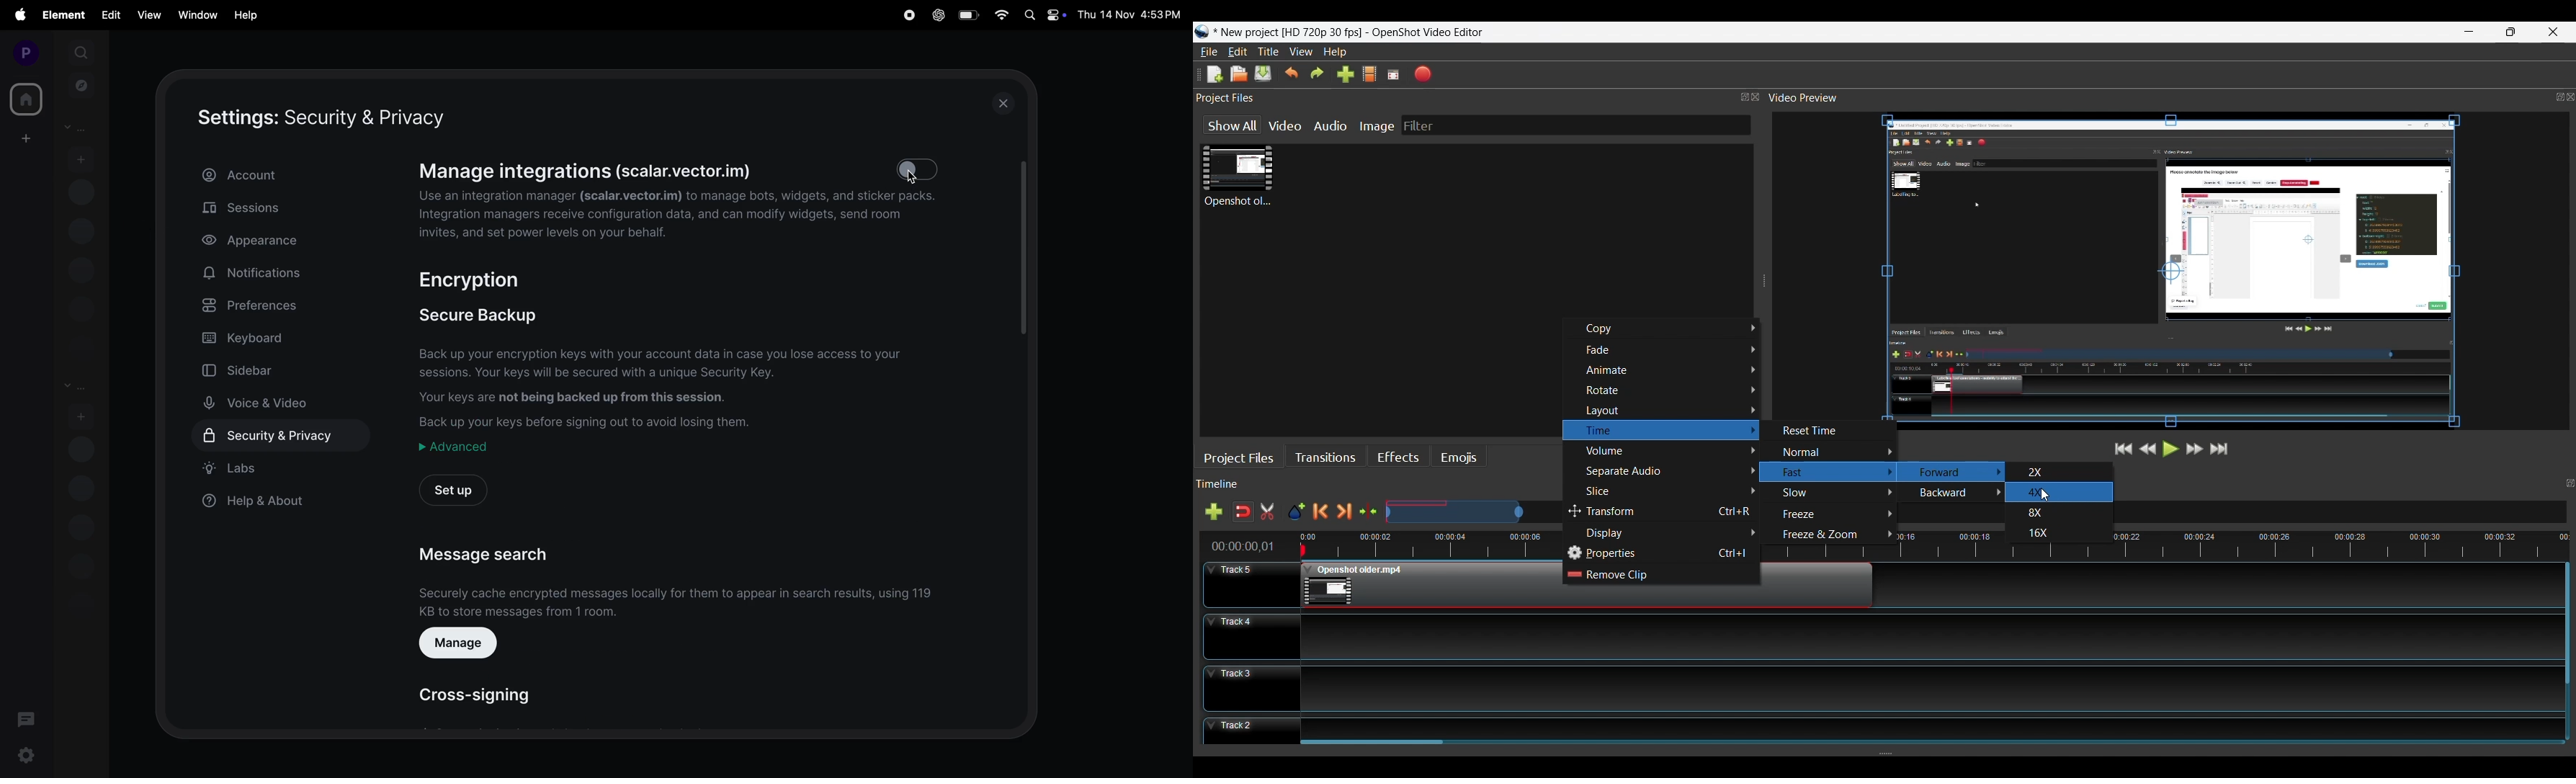  What do you see at coordinates (242, 340) in the screenshot?
I see `keyboard` at bounding box center [242, 340].